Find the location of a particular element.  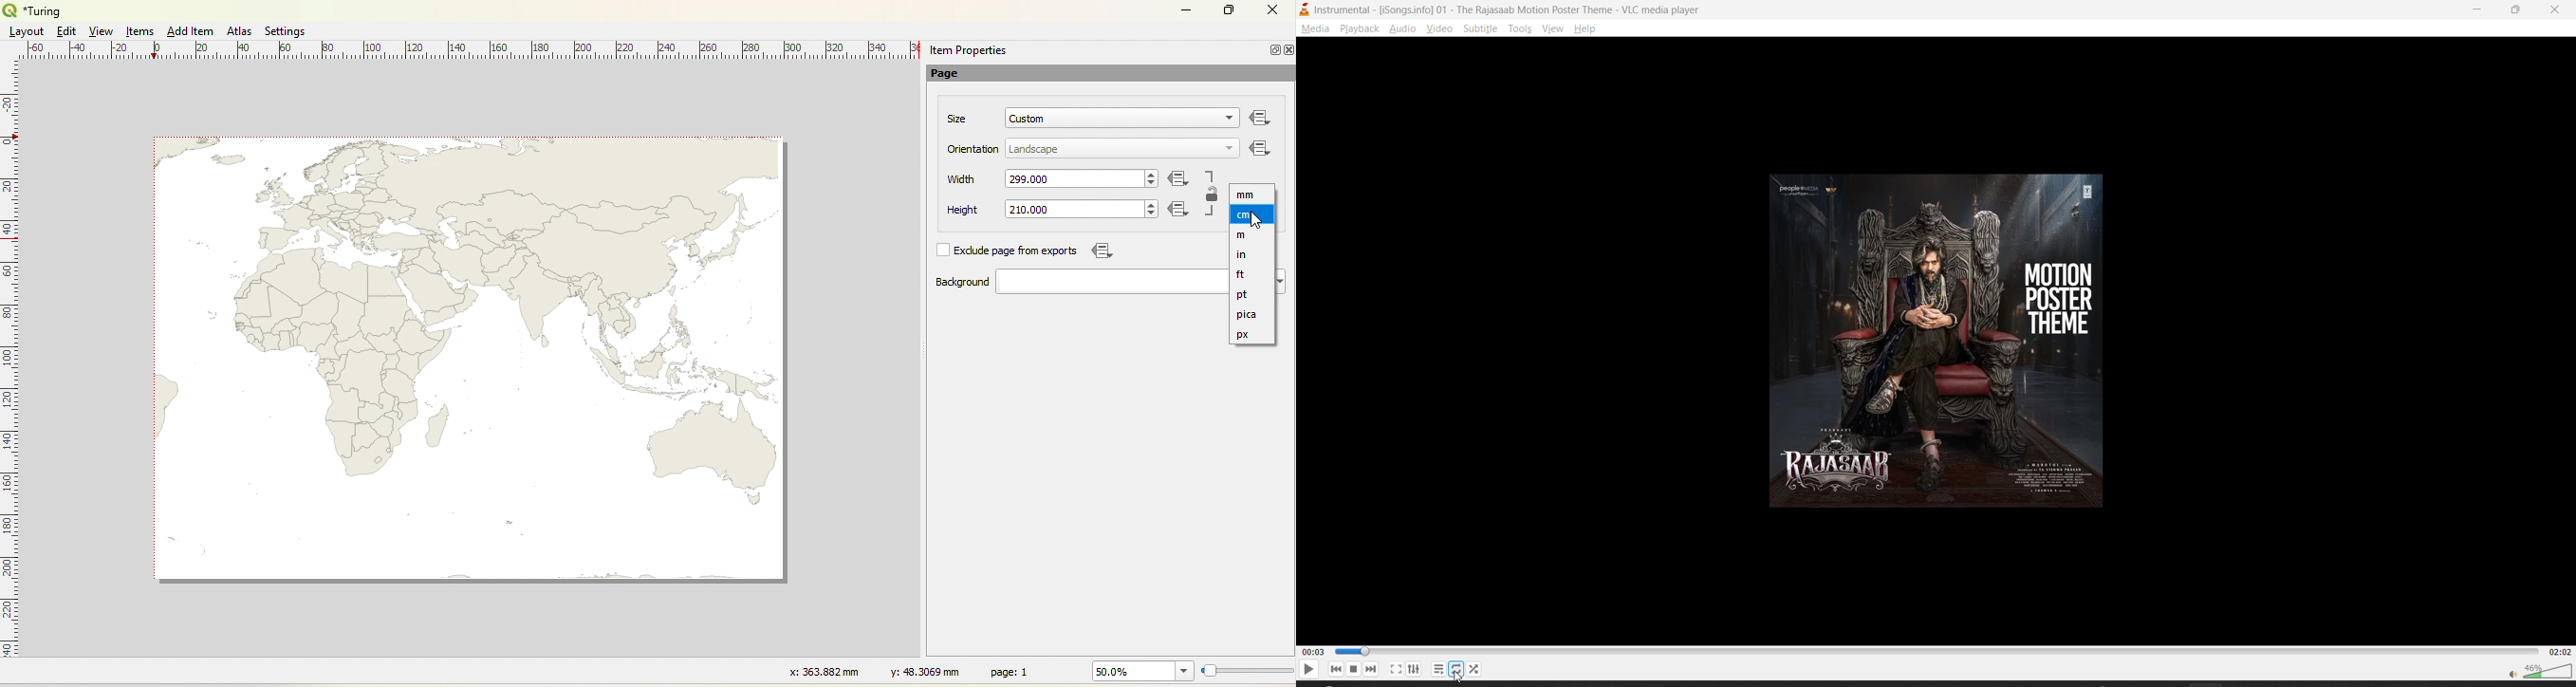

dropdown is located at coordinates (1225, 120).